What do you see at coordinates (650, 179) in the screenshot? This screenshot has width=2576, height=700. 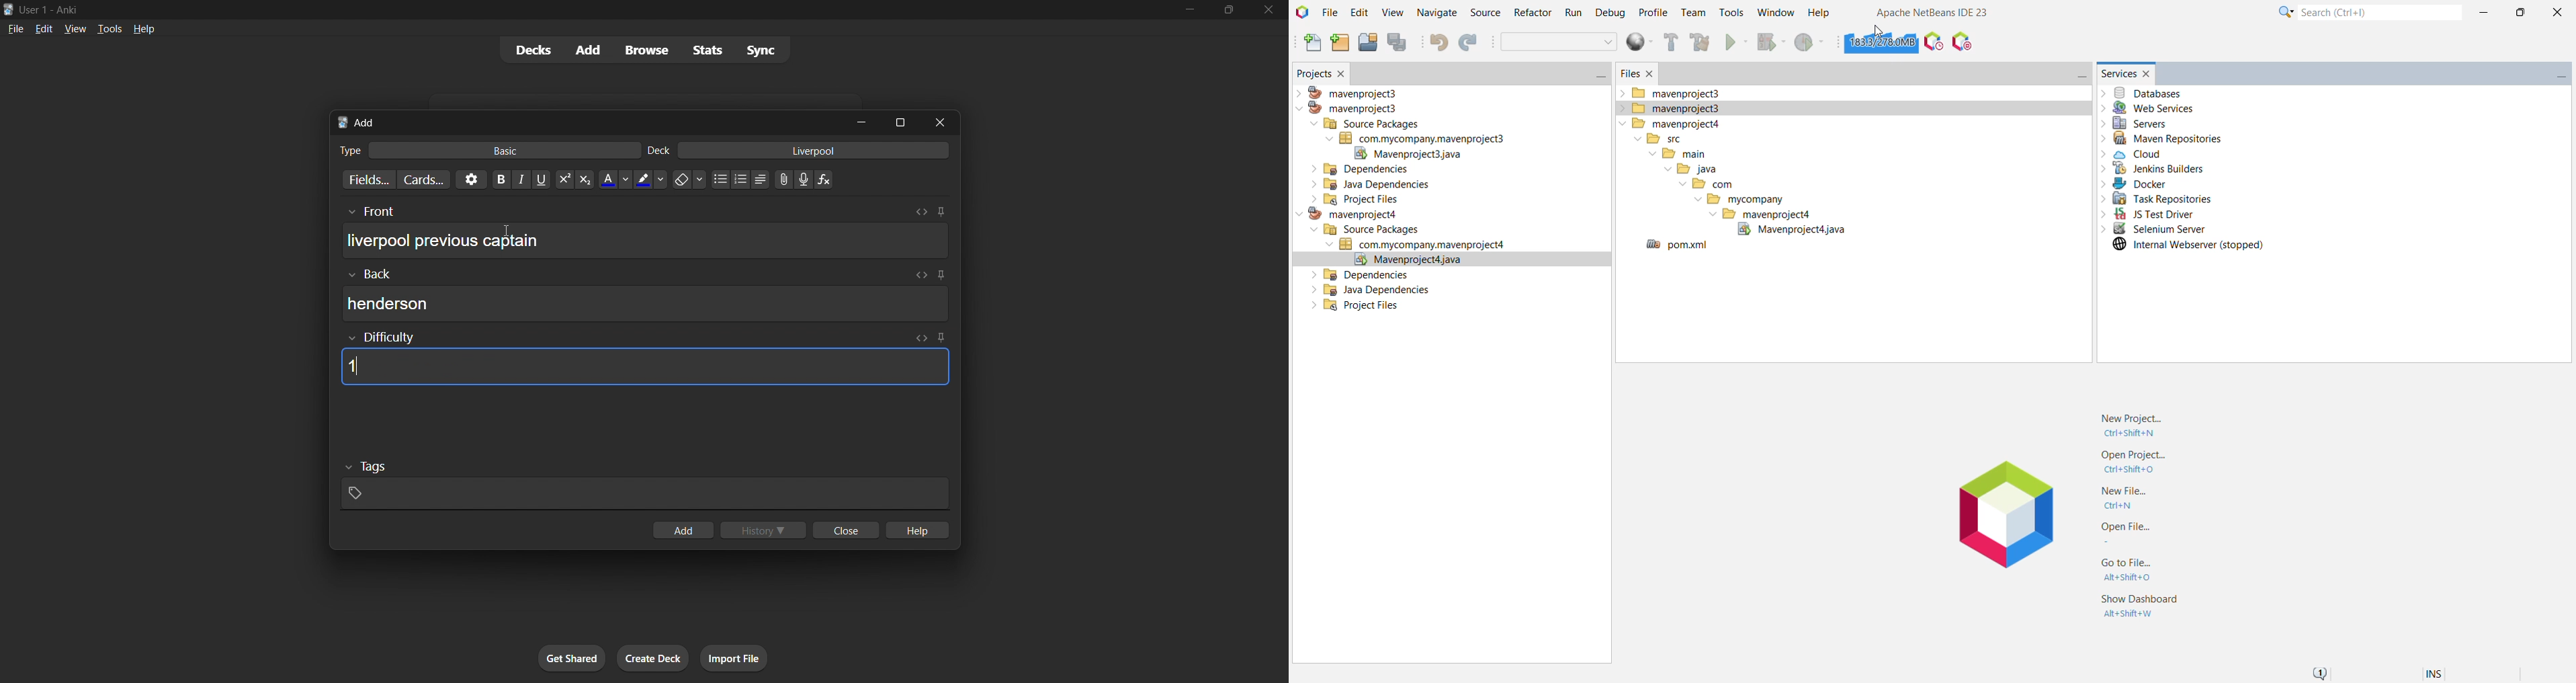 I see `text highlight color` at bounding box center [650, 179].